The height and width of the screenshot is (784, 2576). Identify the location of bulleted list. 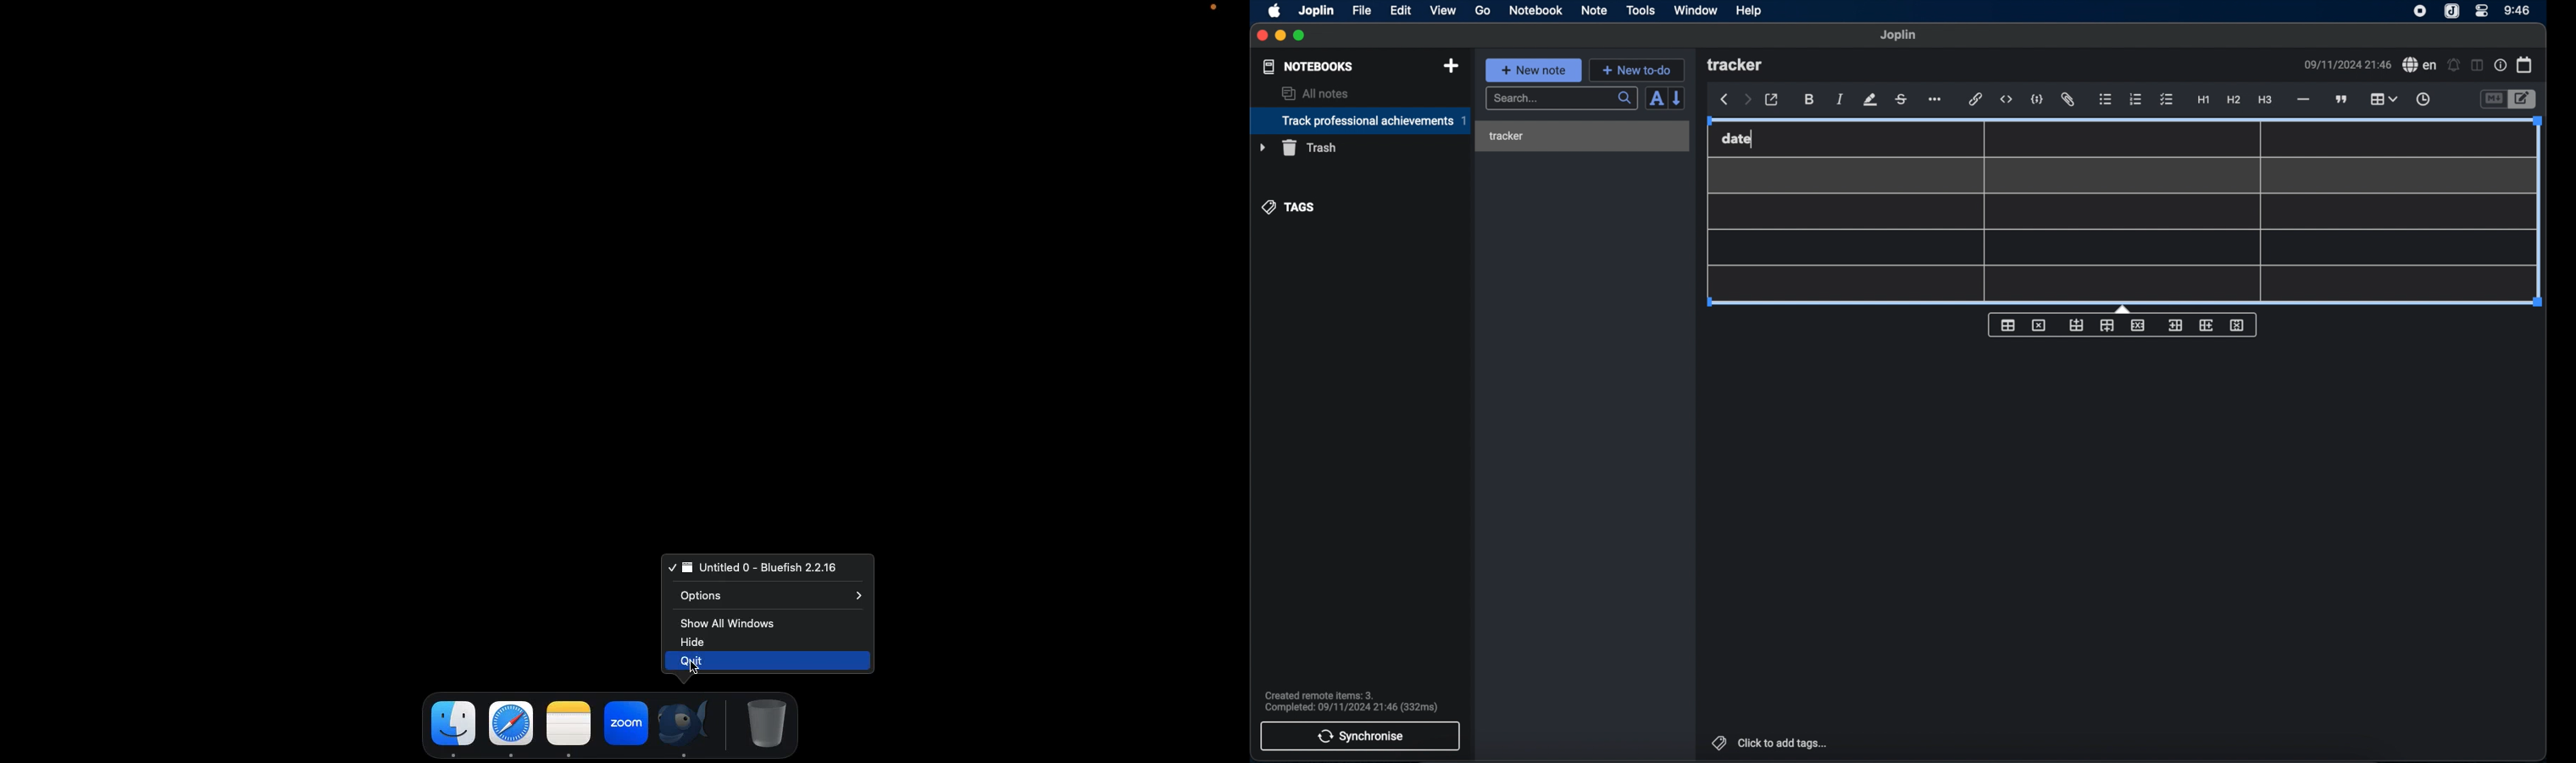
(2106, 100).